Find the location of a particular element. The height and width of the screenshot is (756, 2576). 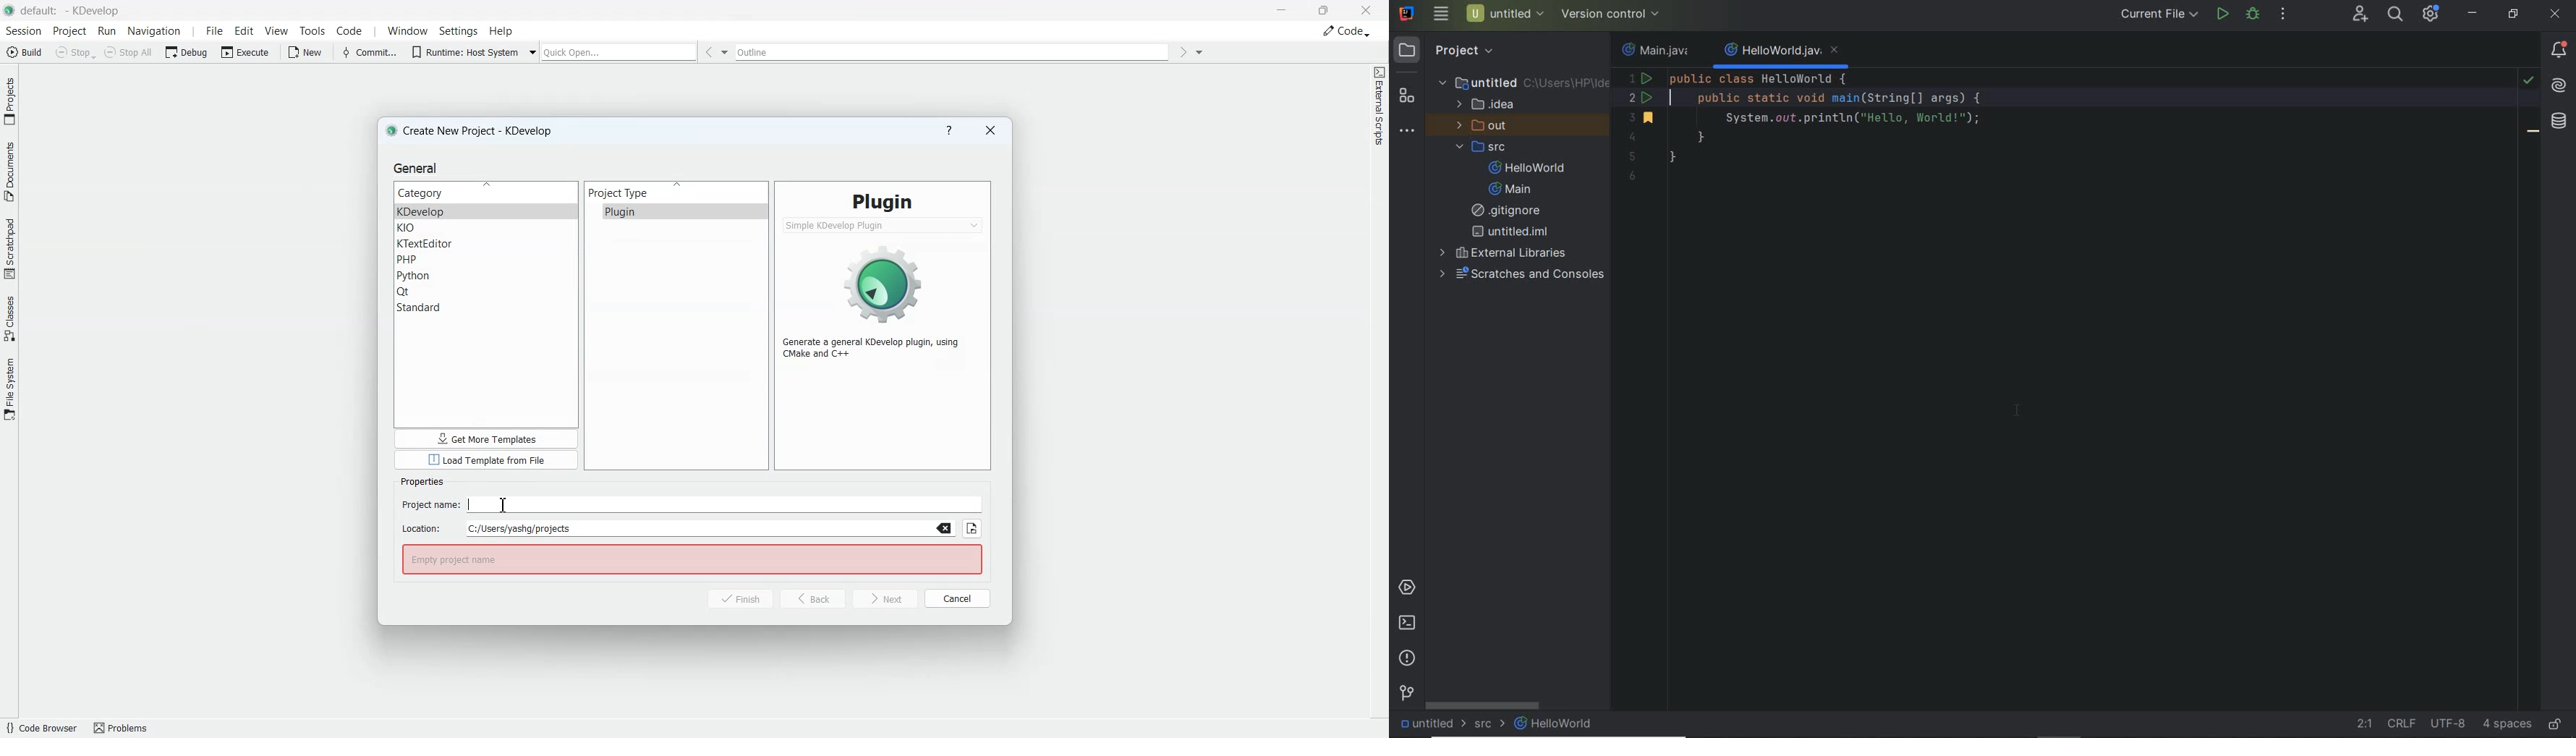

Stop is located at coordinates (75, 52).